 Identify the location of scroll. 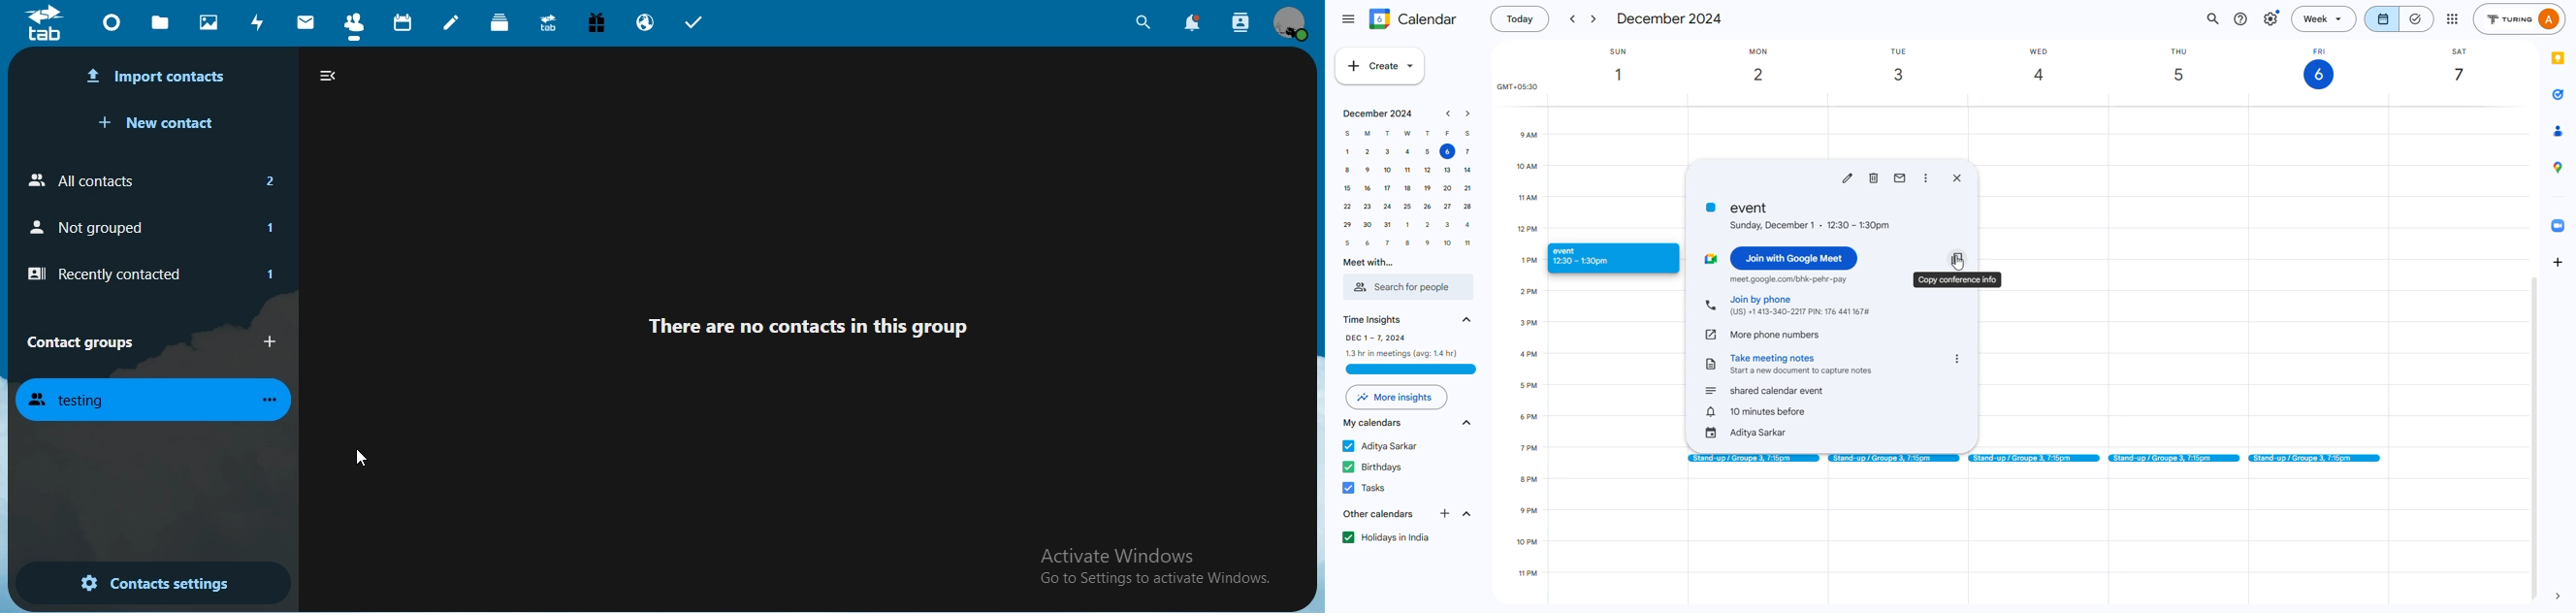
(2534, 438).